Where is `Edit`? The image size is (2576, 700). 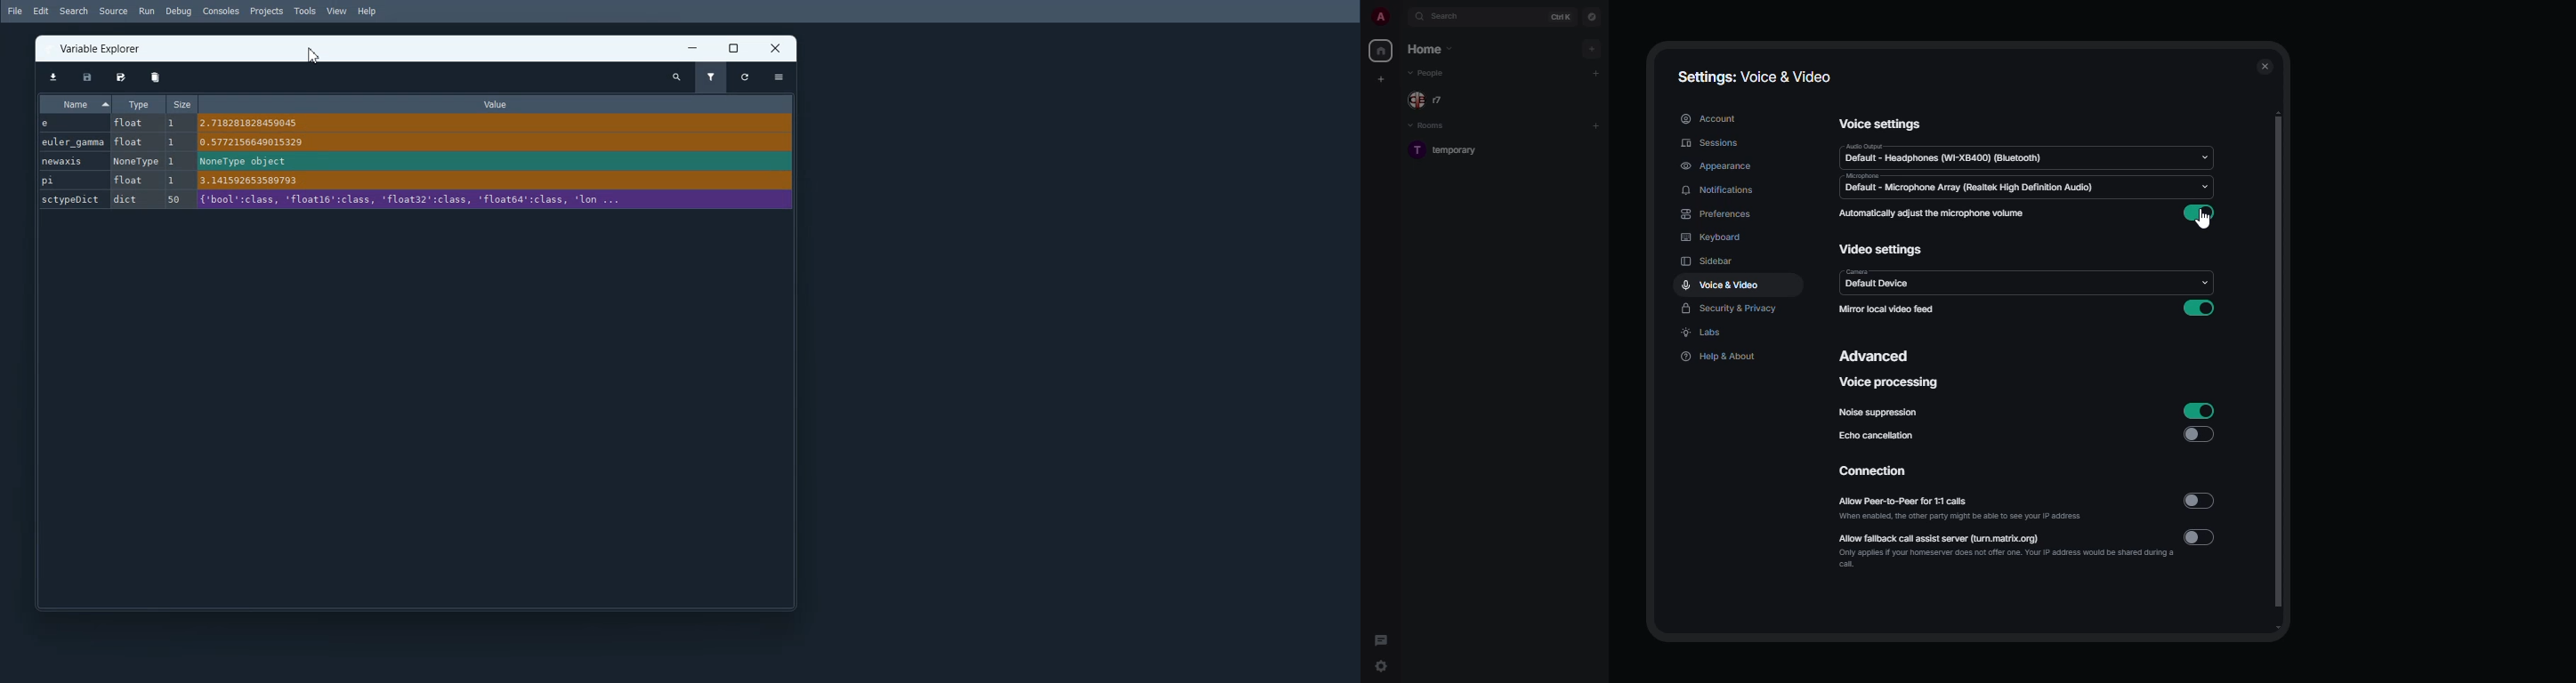 Edit is located at coordinates (41, 11).